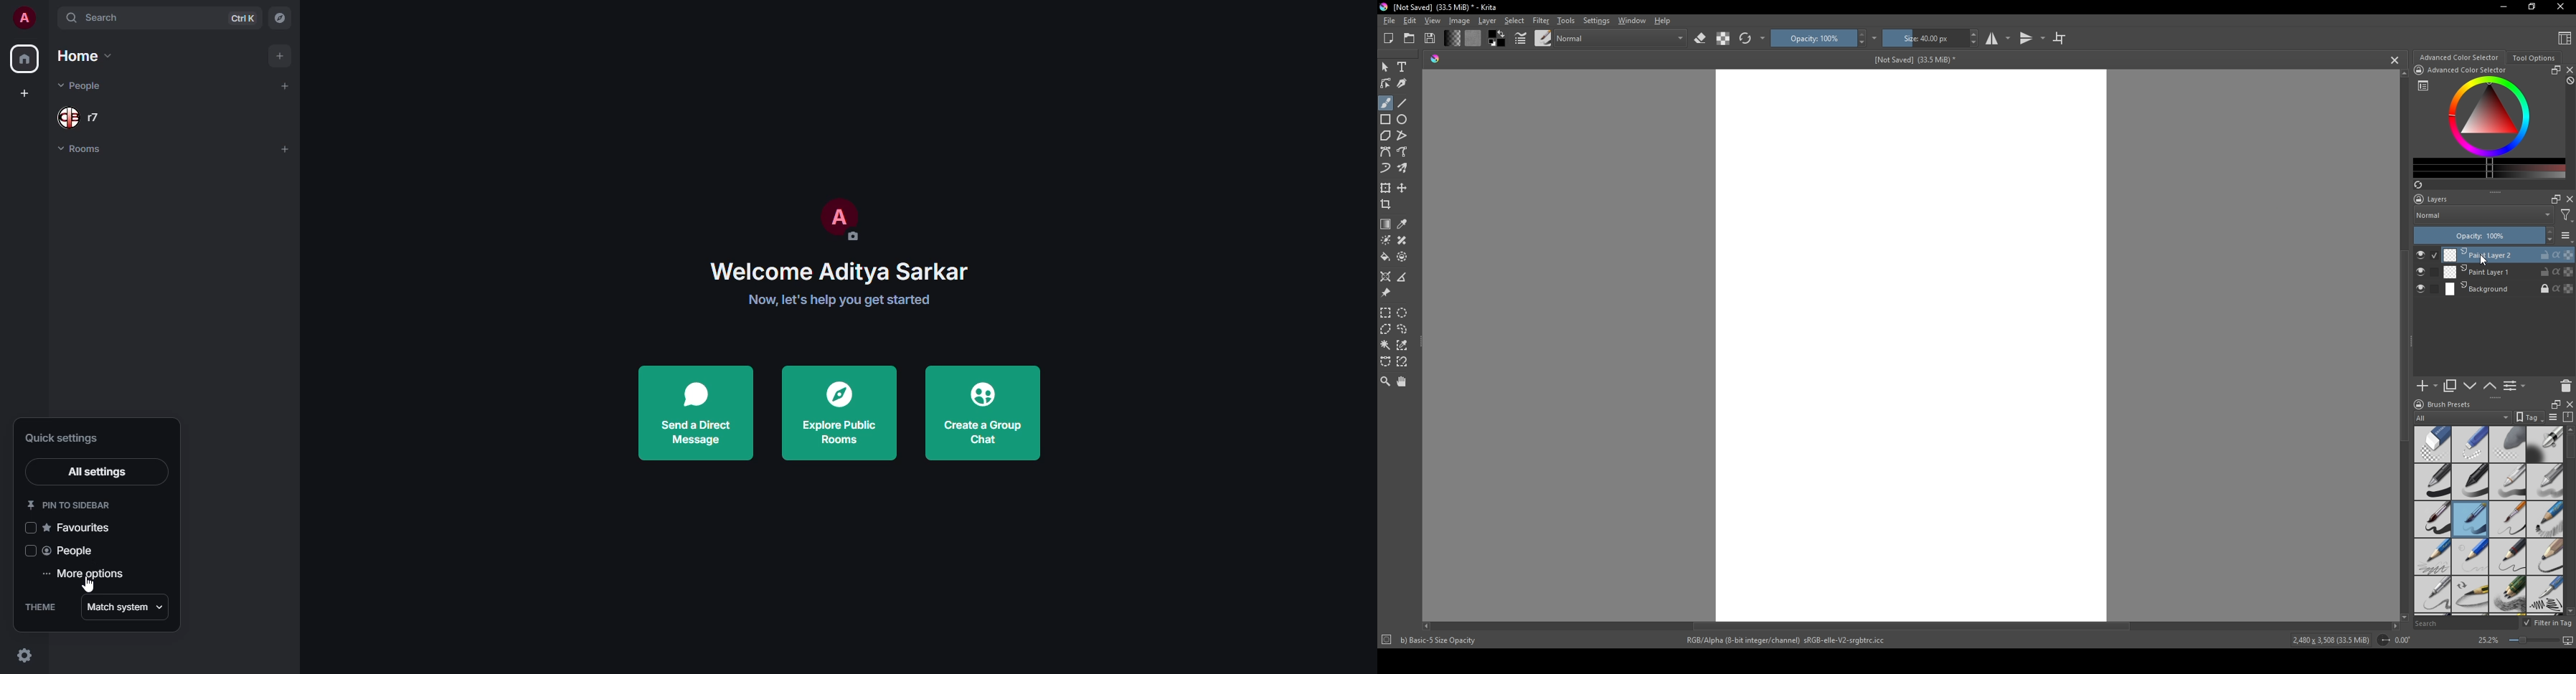 Image resolution: width=2576 pixels, height=700 pixels. Describe the element at coordinates (1487, 21) in the screenshot. I see `Layer` at that location.